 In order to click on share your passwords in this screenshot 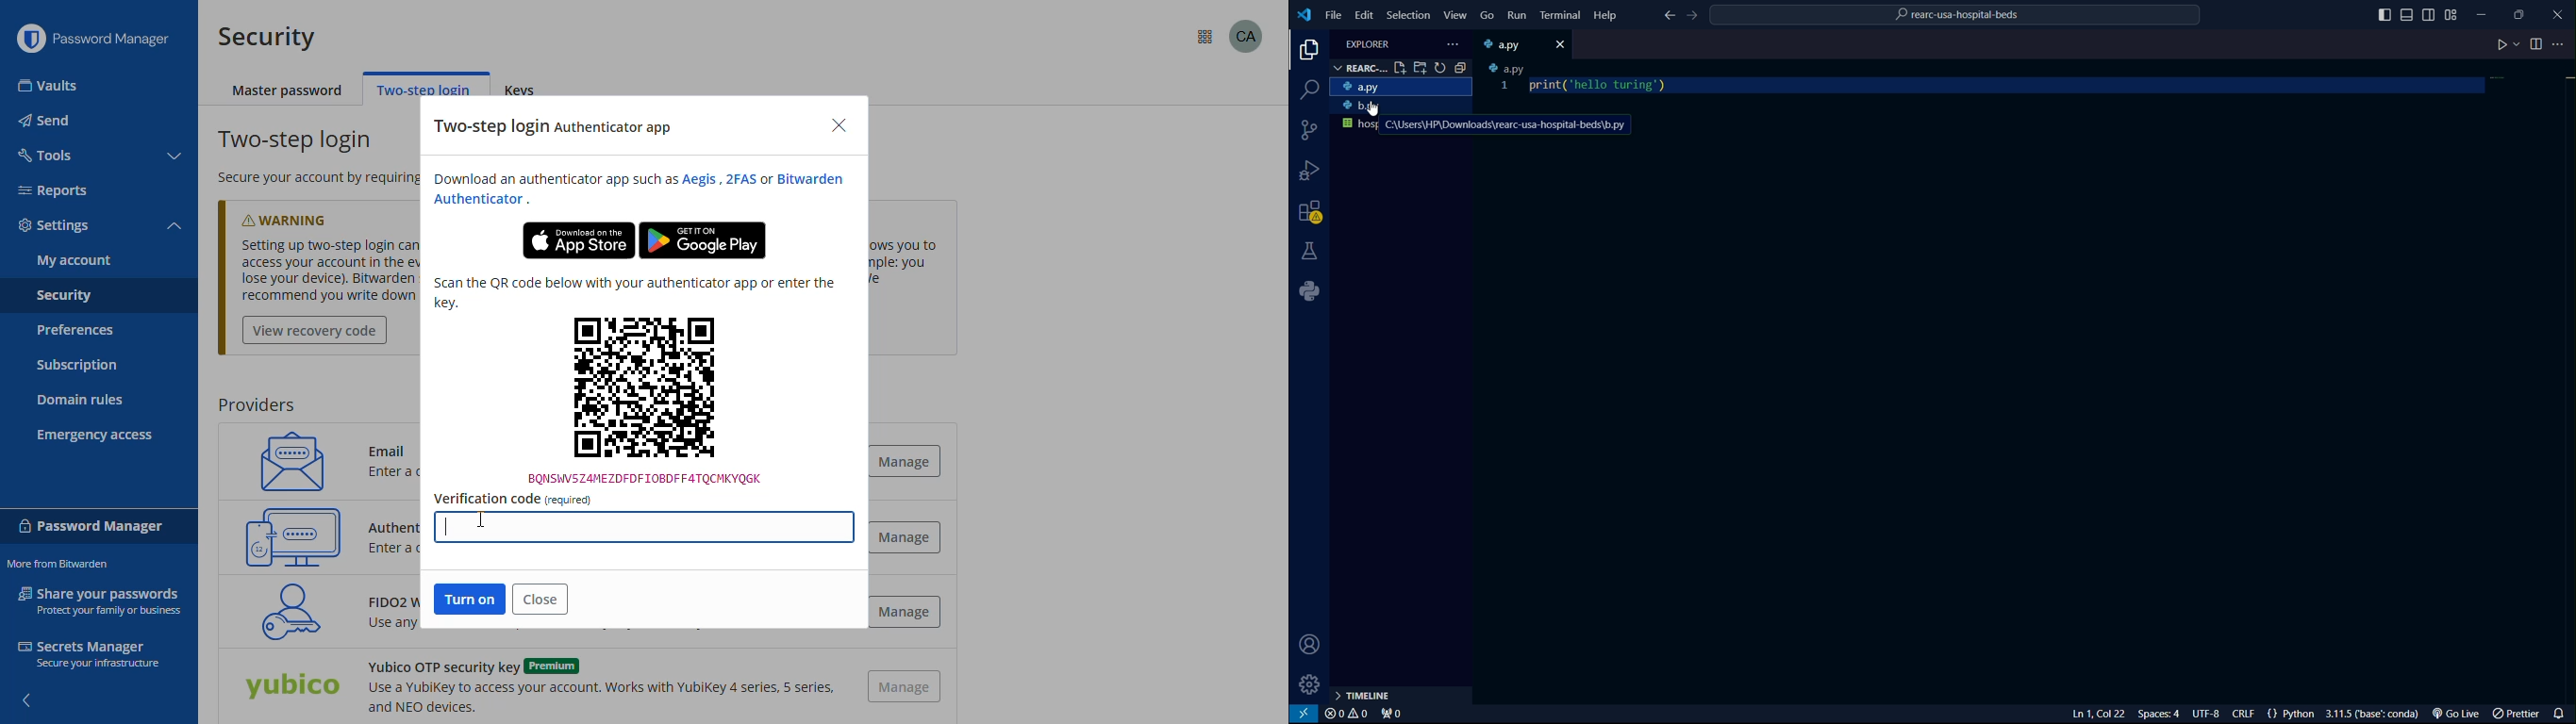, I will do `click(102, 600)`.